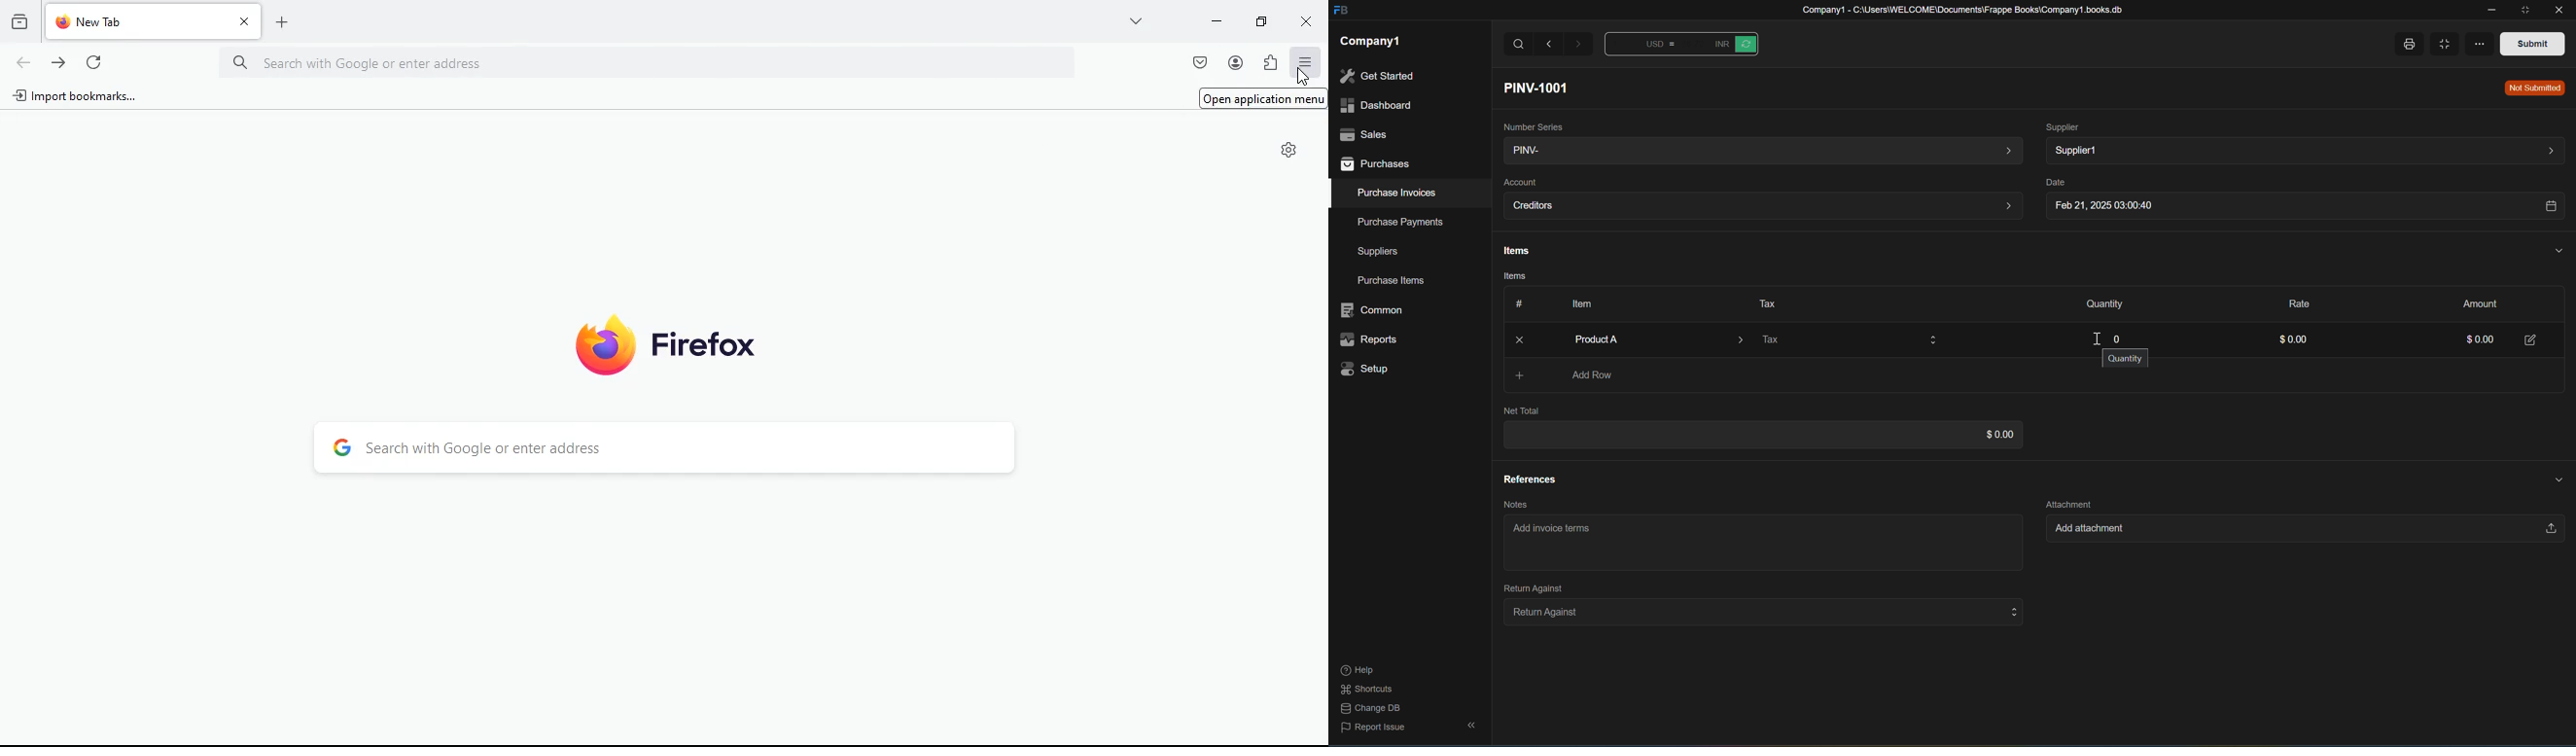  Describe the element at coordinates (2298, 531) in the screenshot. I see `Add attachment` at that location.